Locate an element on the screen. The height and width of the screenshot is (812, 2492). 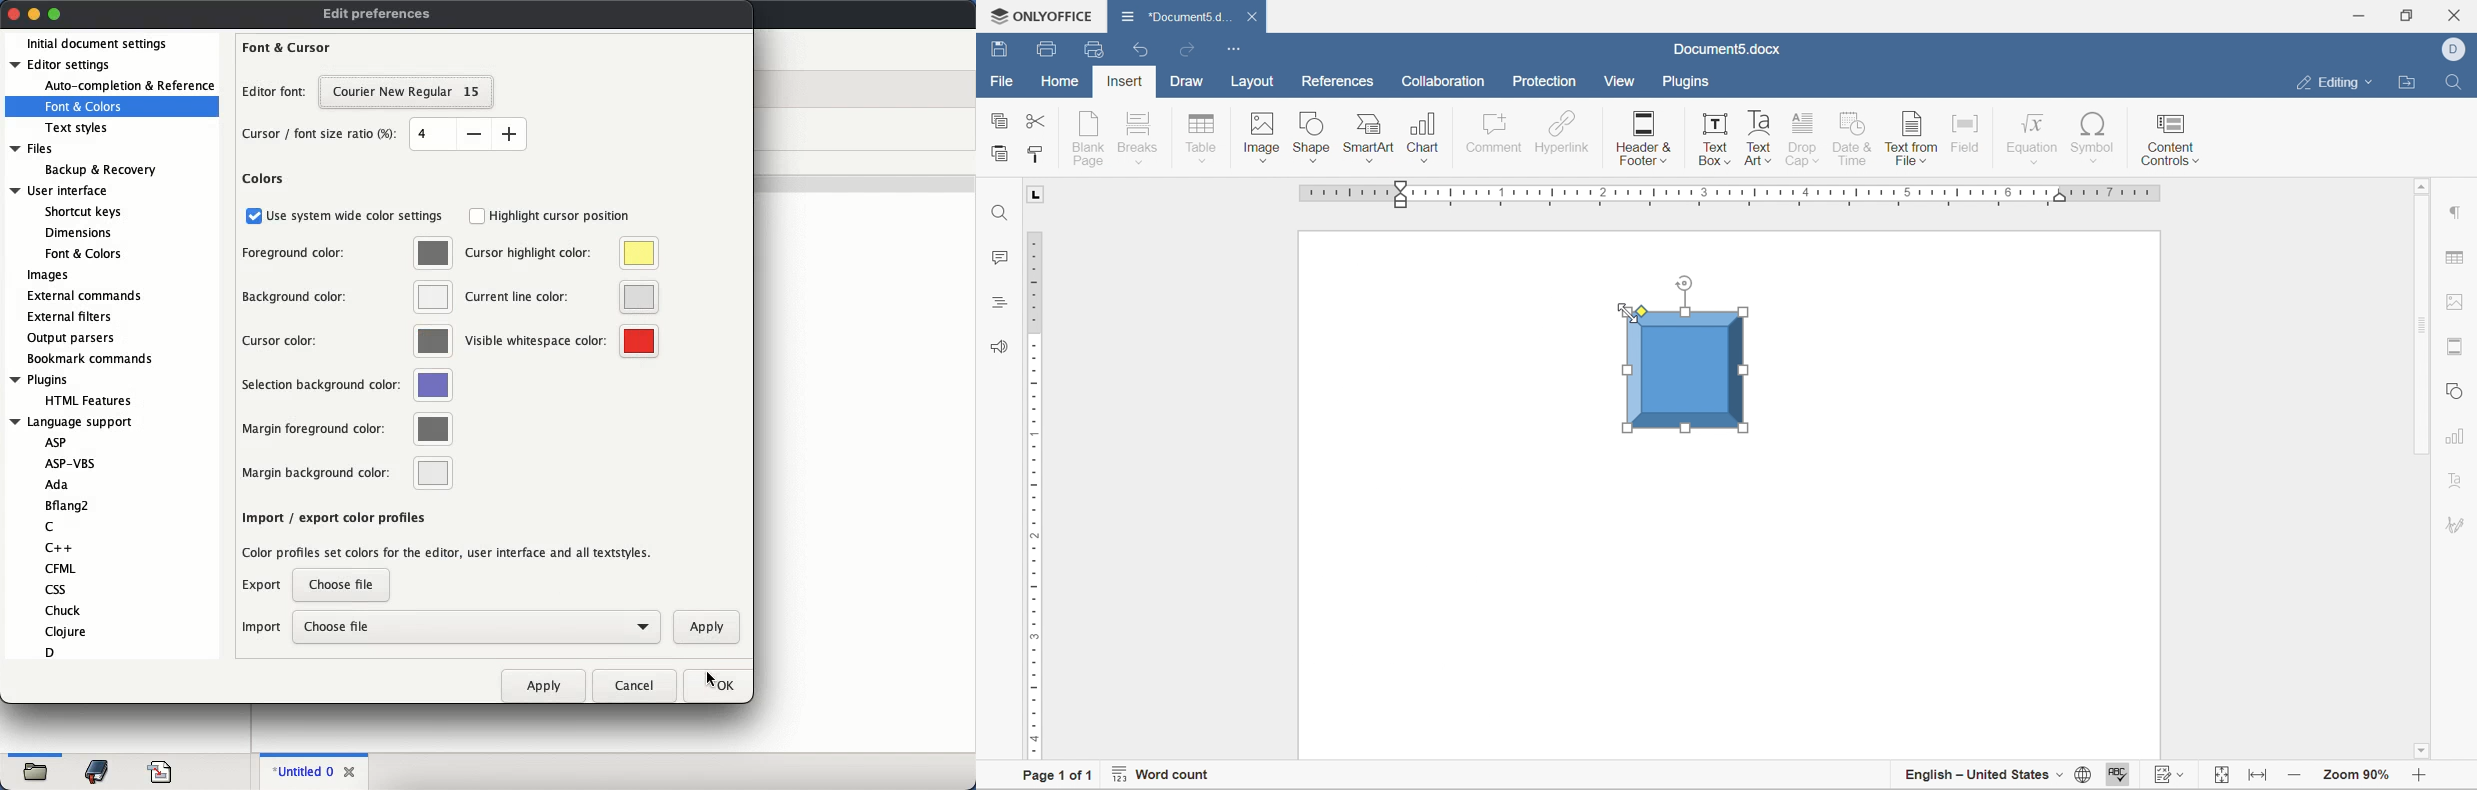
zoom 90% is located at coordinates (2354, 776).